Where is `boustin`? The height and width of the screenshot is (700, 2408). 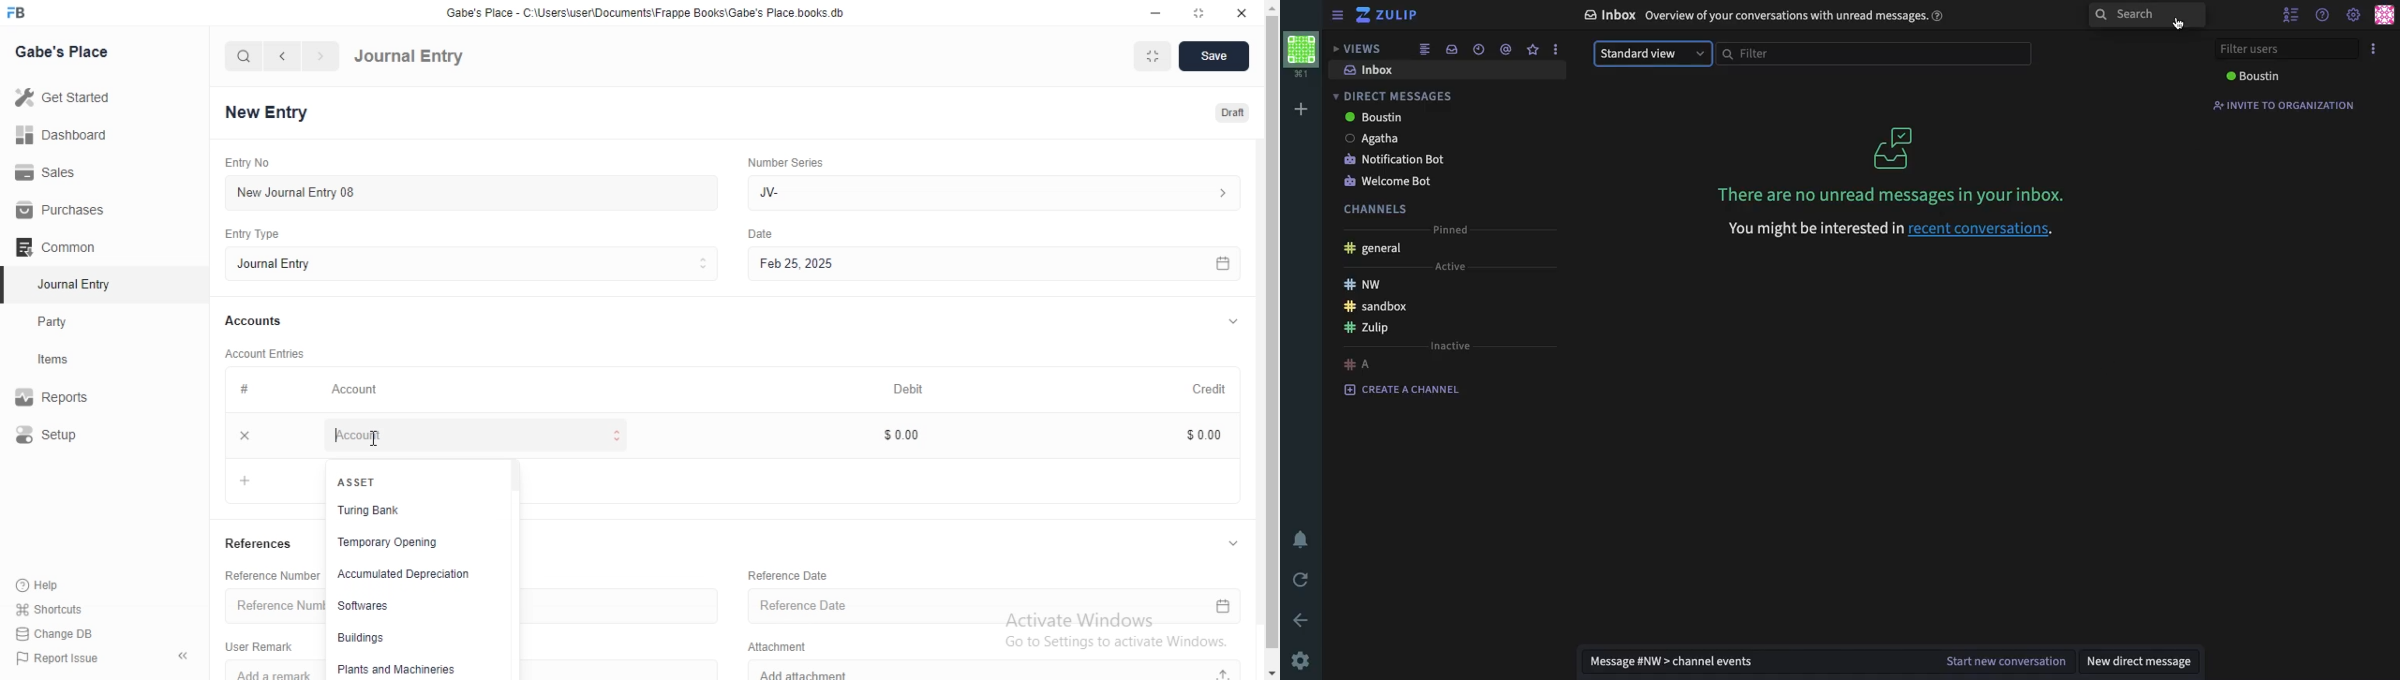 boustin is located at coordinates (2252, 76).